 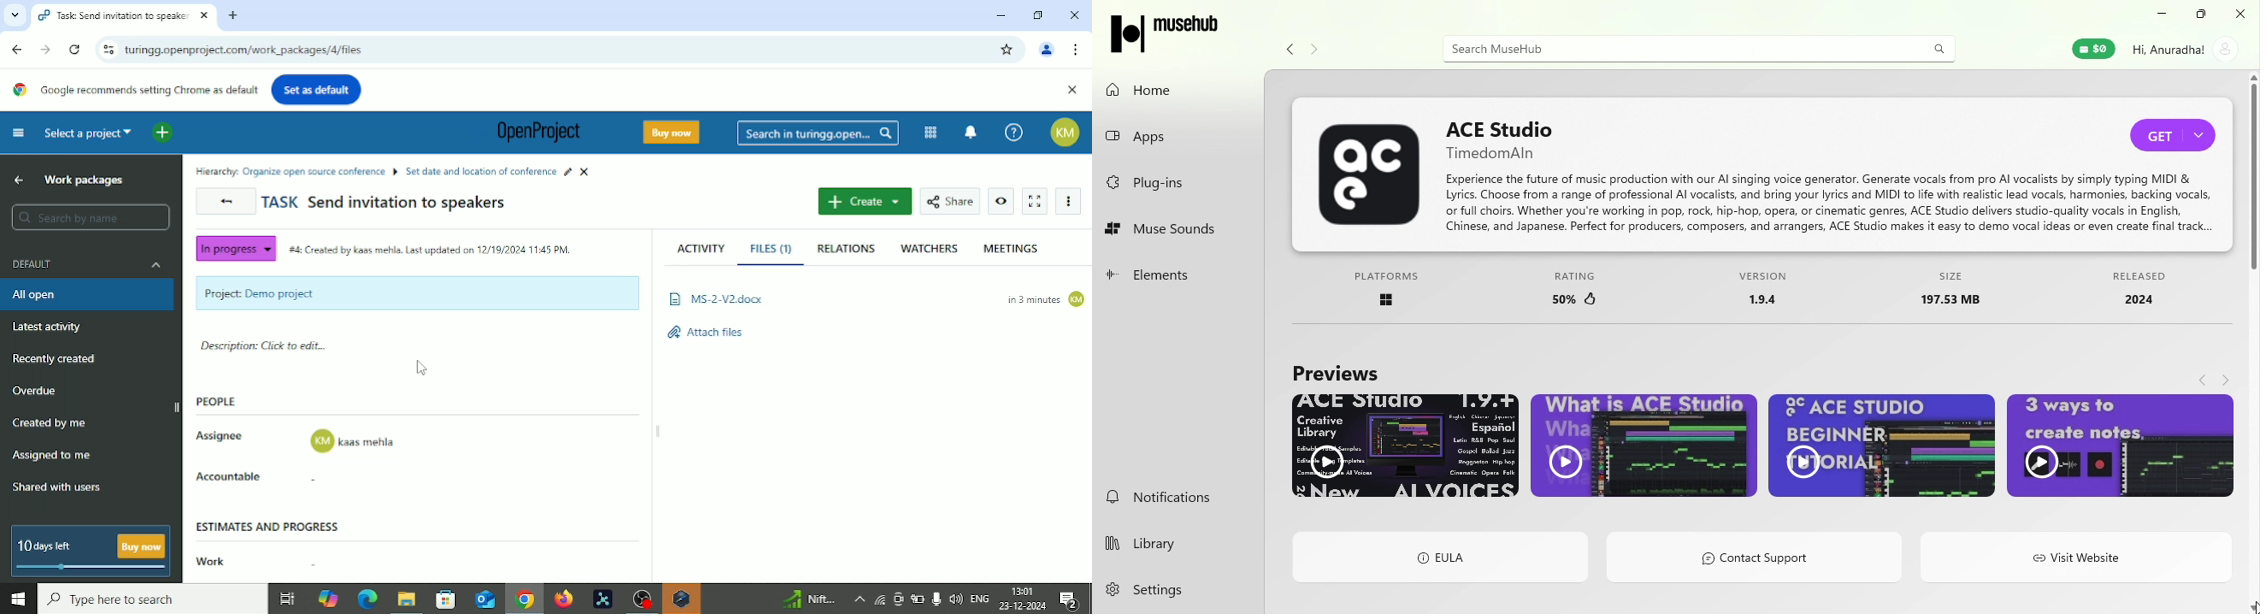 I want to click on Warning, so click(x=681, y=599).